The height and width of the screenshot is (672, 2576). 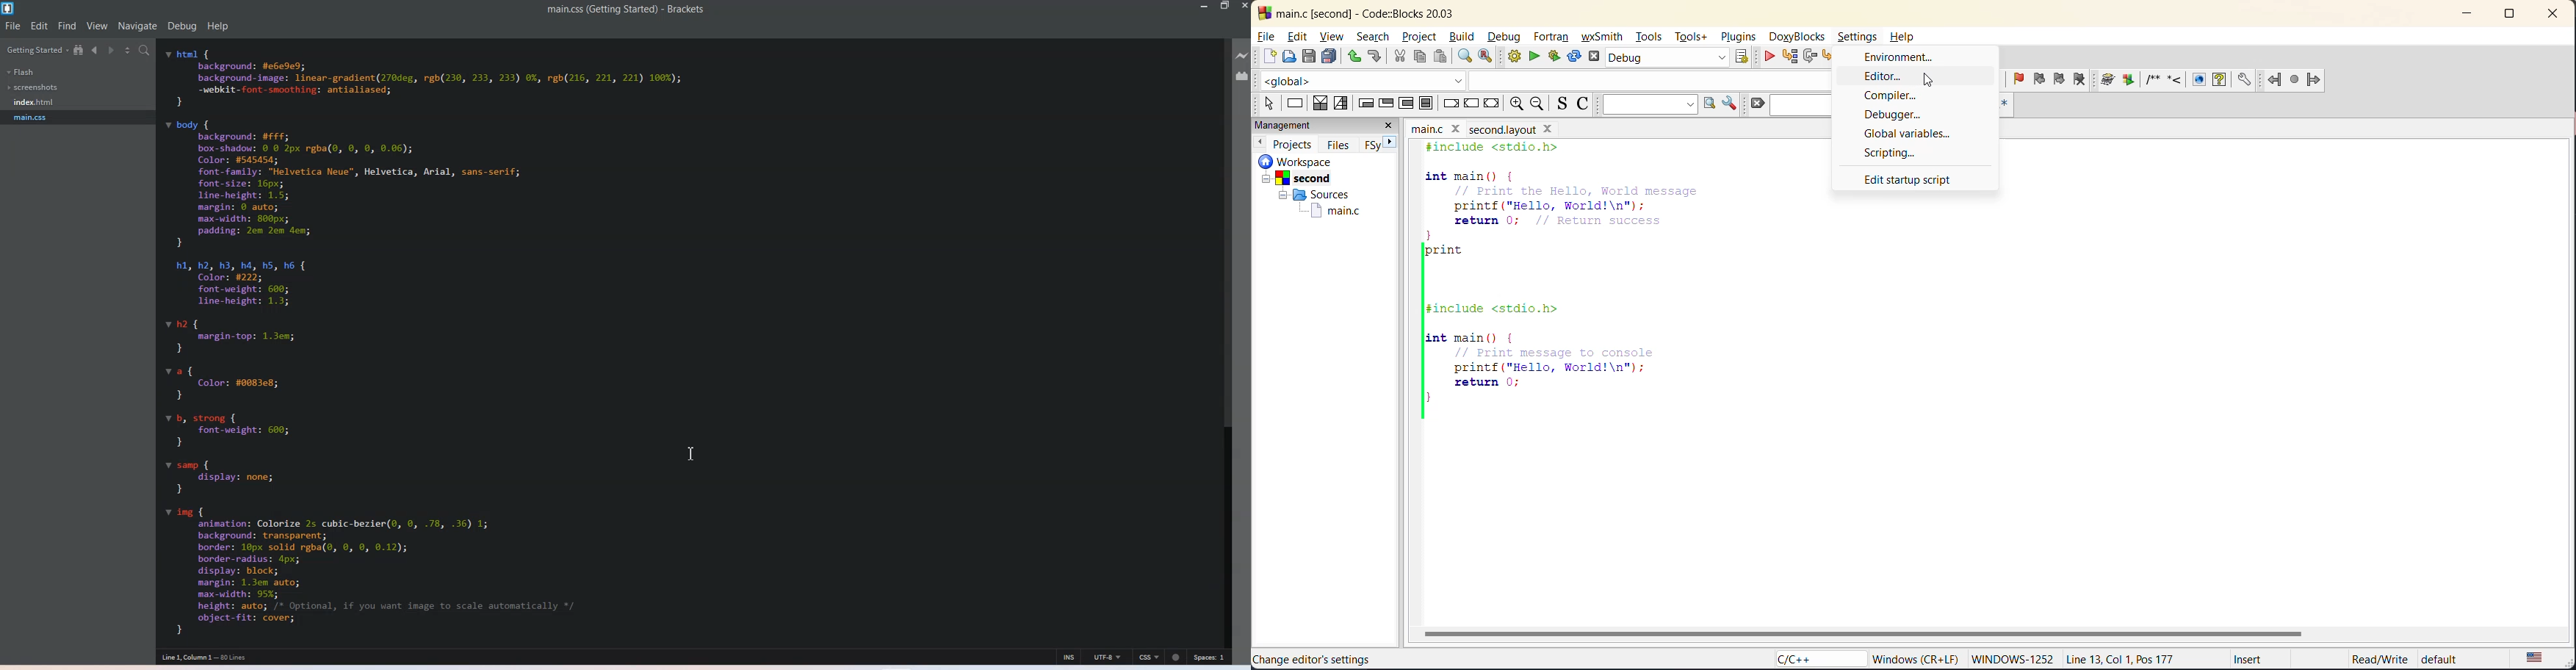 I want to click on Live preview, so click(x=1243, y=55).